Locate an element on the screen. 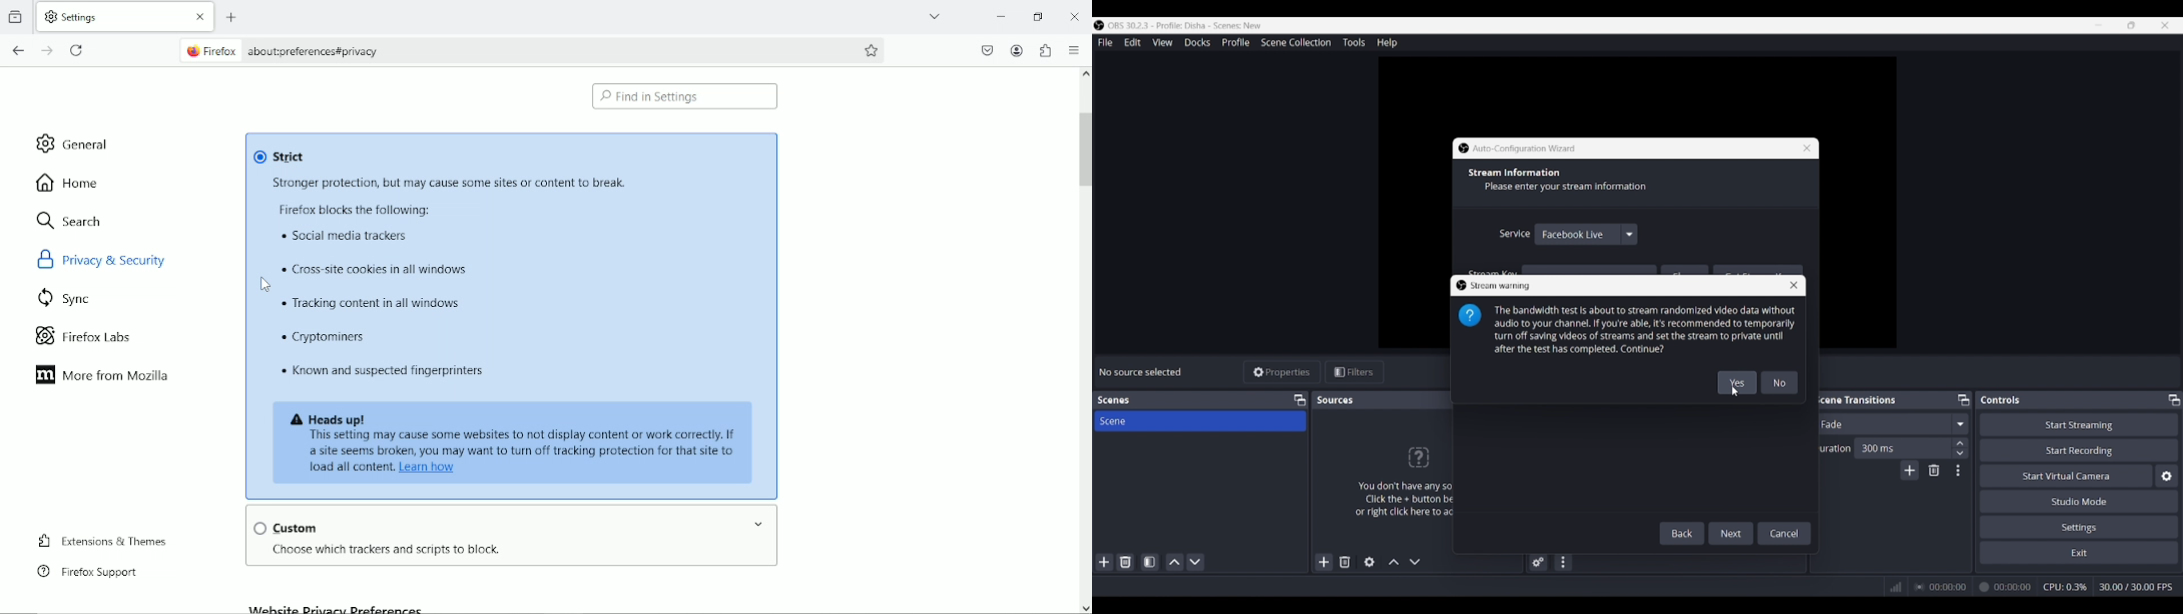 The image size is (2184, 616). Tools menu is located at coordinates (1354, 42).